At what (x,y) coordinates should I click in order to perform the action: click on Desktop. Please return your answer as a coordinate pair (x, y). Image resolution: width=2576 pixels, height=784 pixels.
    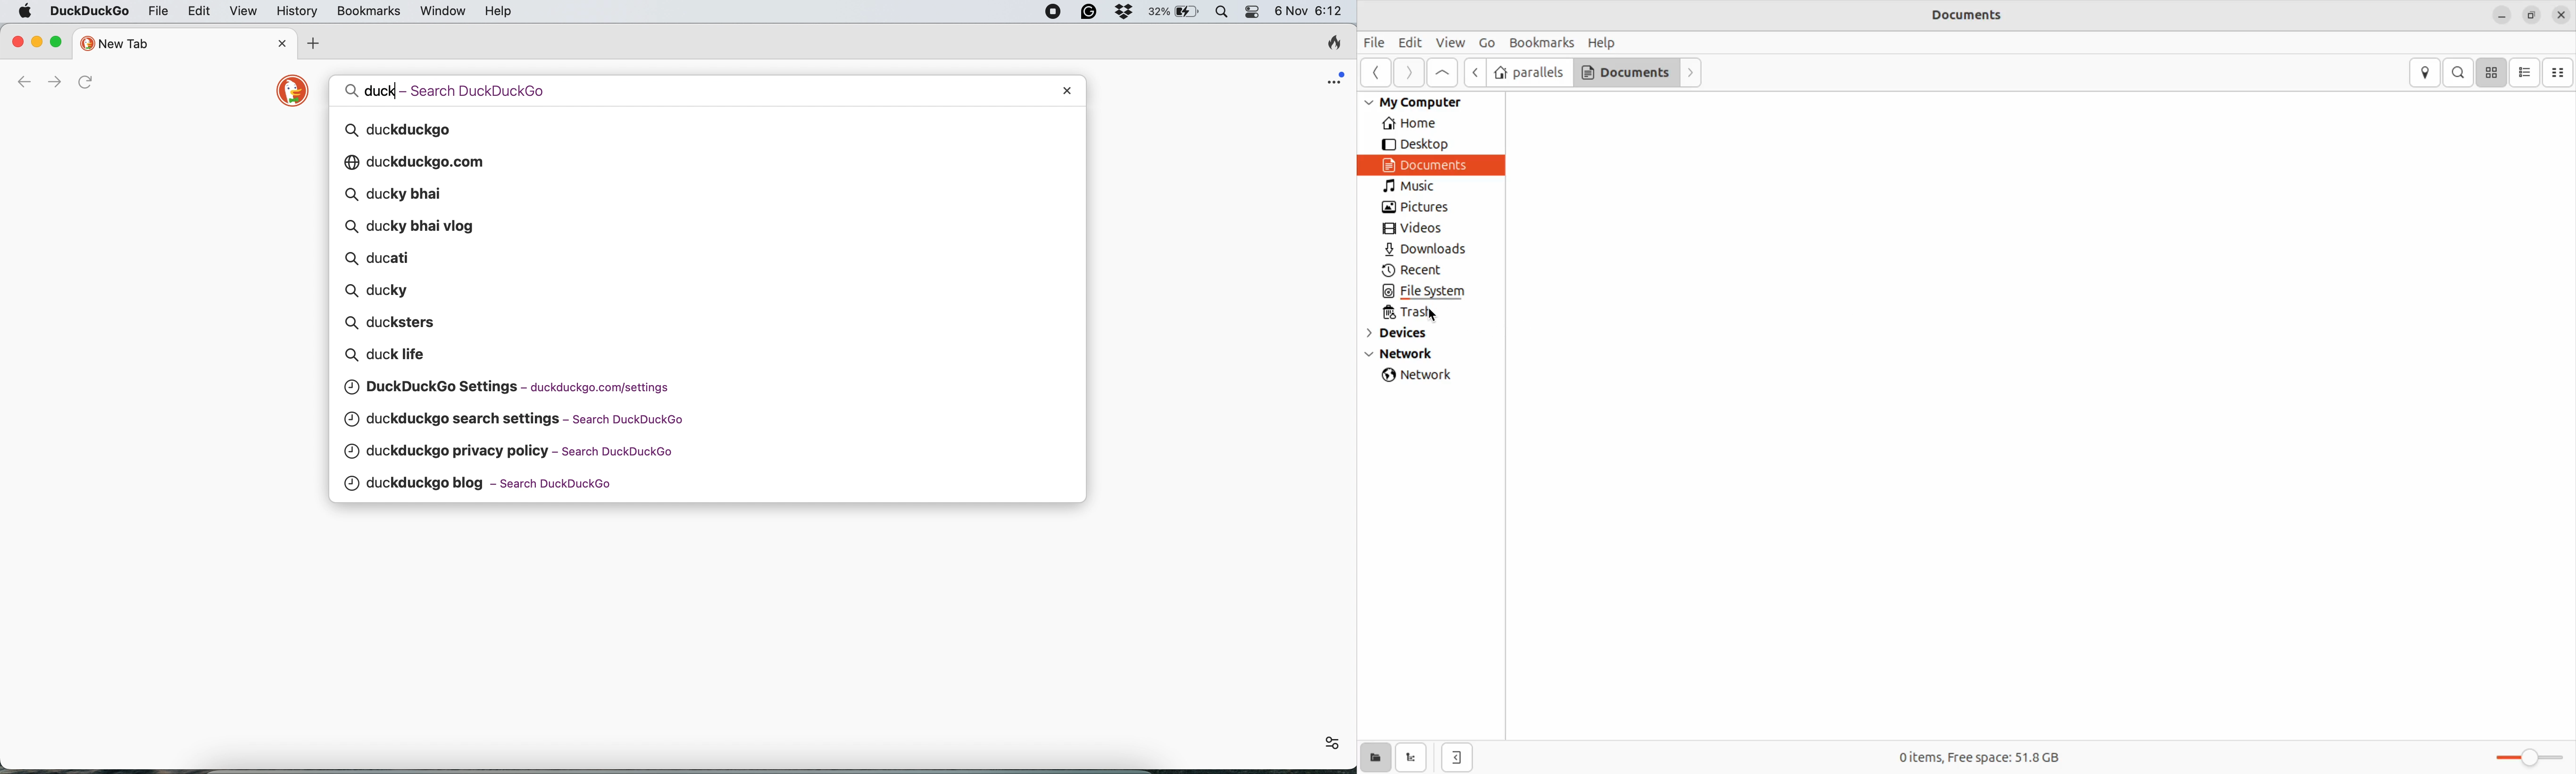
    Looking at the image, I should click on (1424, 143).